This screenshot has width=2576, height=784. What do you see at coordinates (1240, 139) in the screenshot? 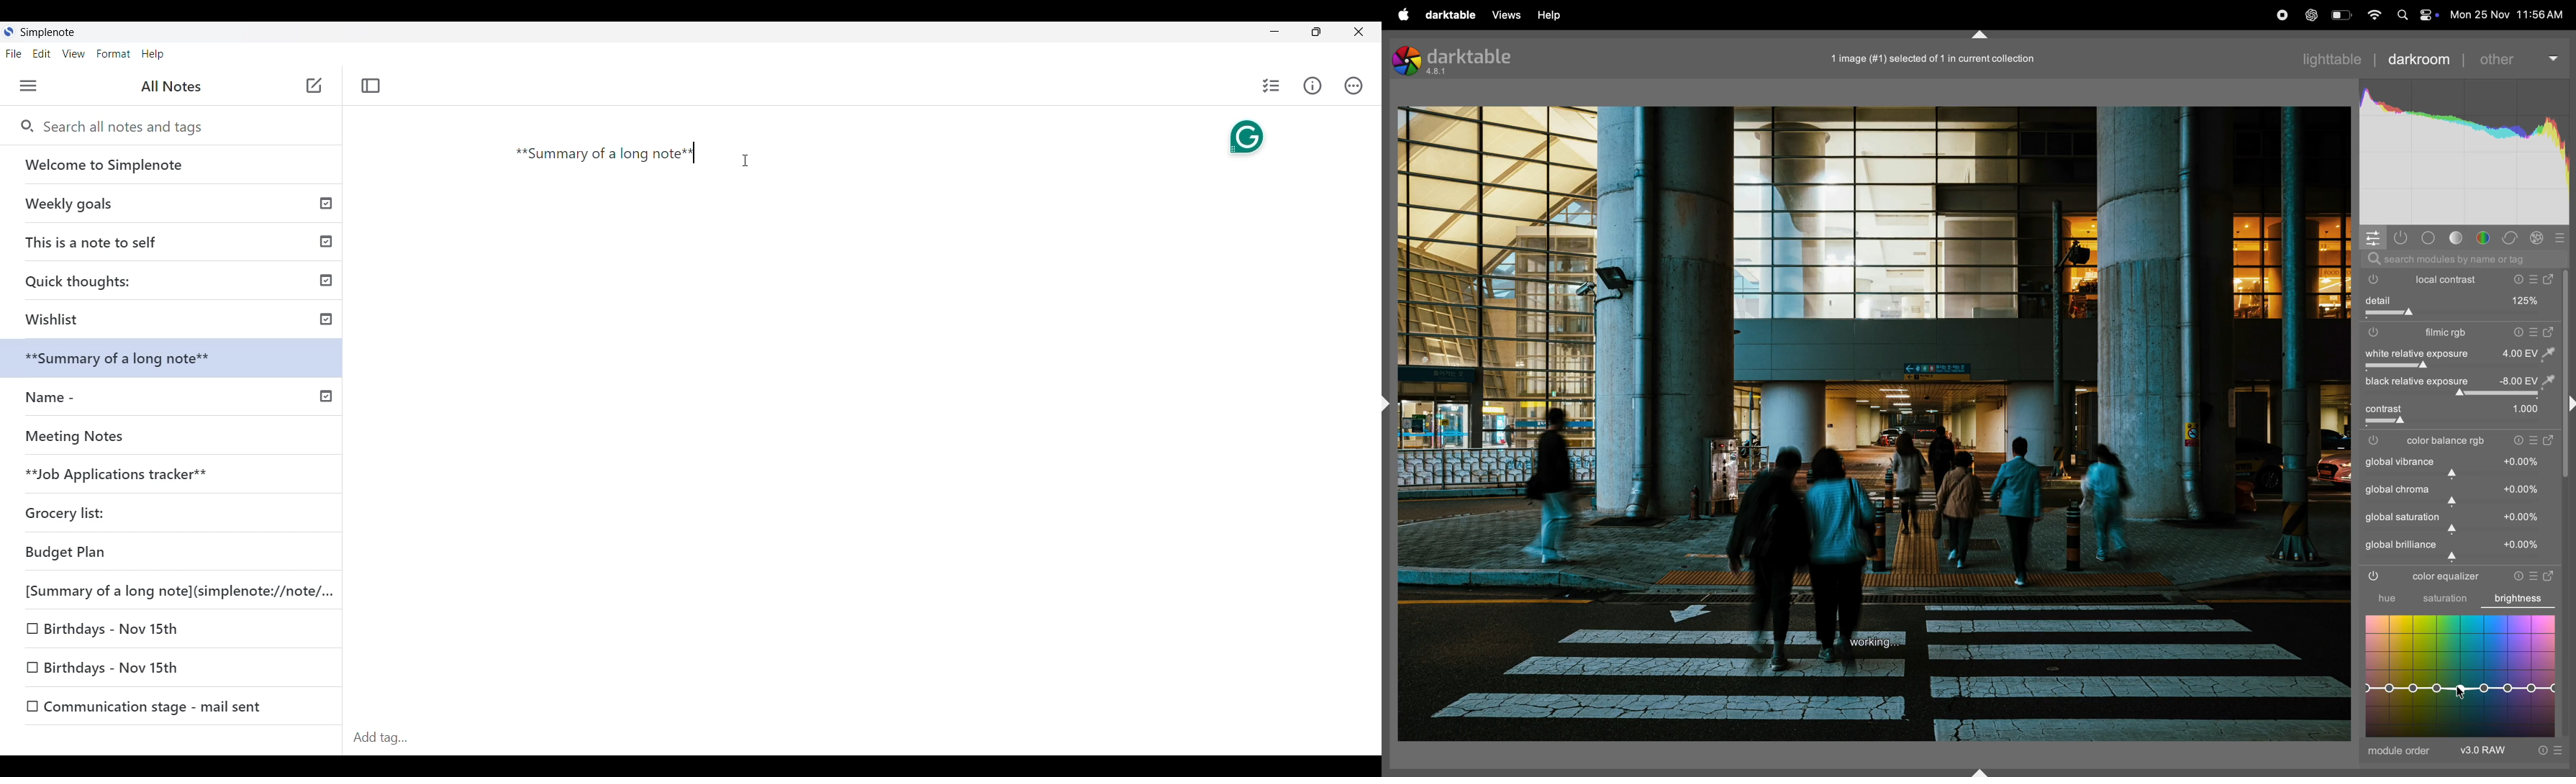
I see `Grammarly extension` at bounding box center [1240, 139].